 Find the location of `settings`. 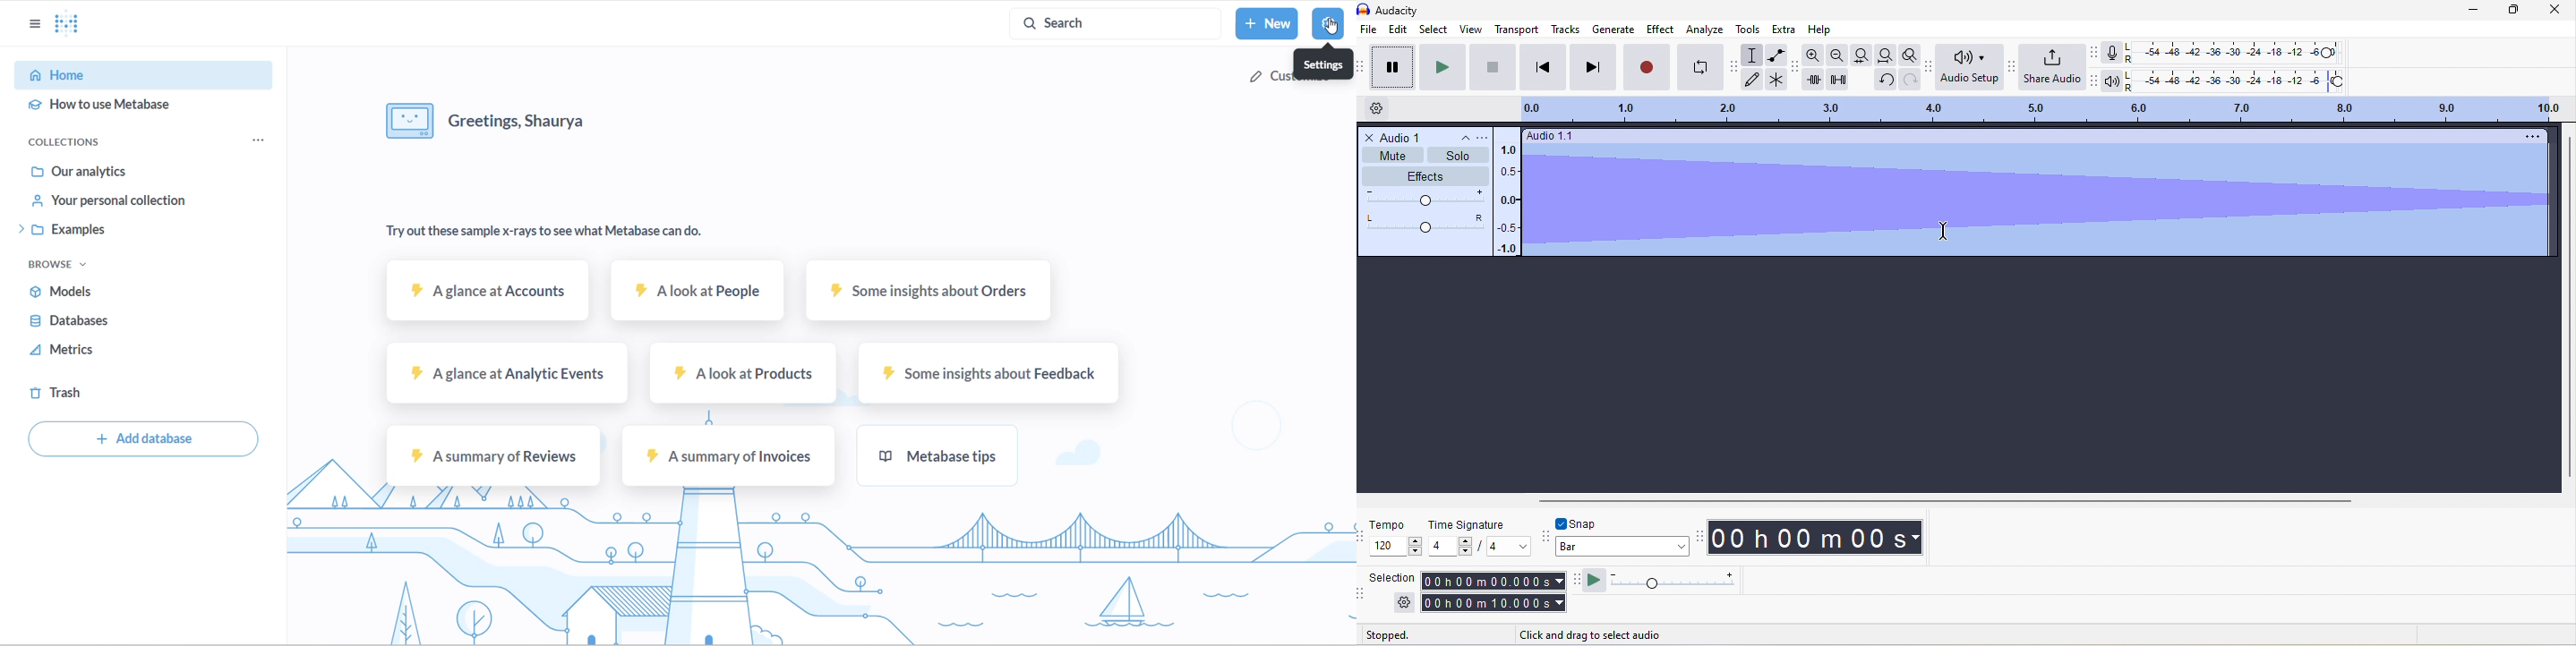

settings is located at coordinates (1404, 602).